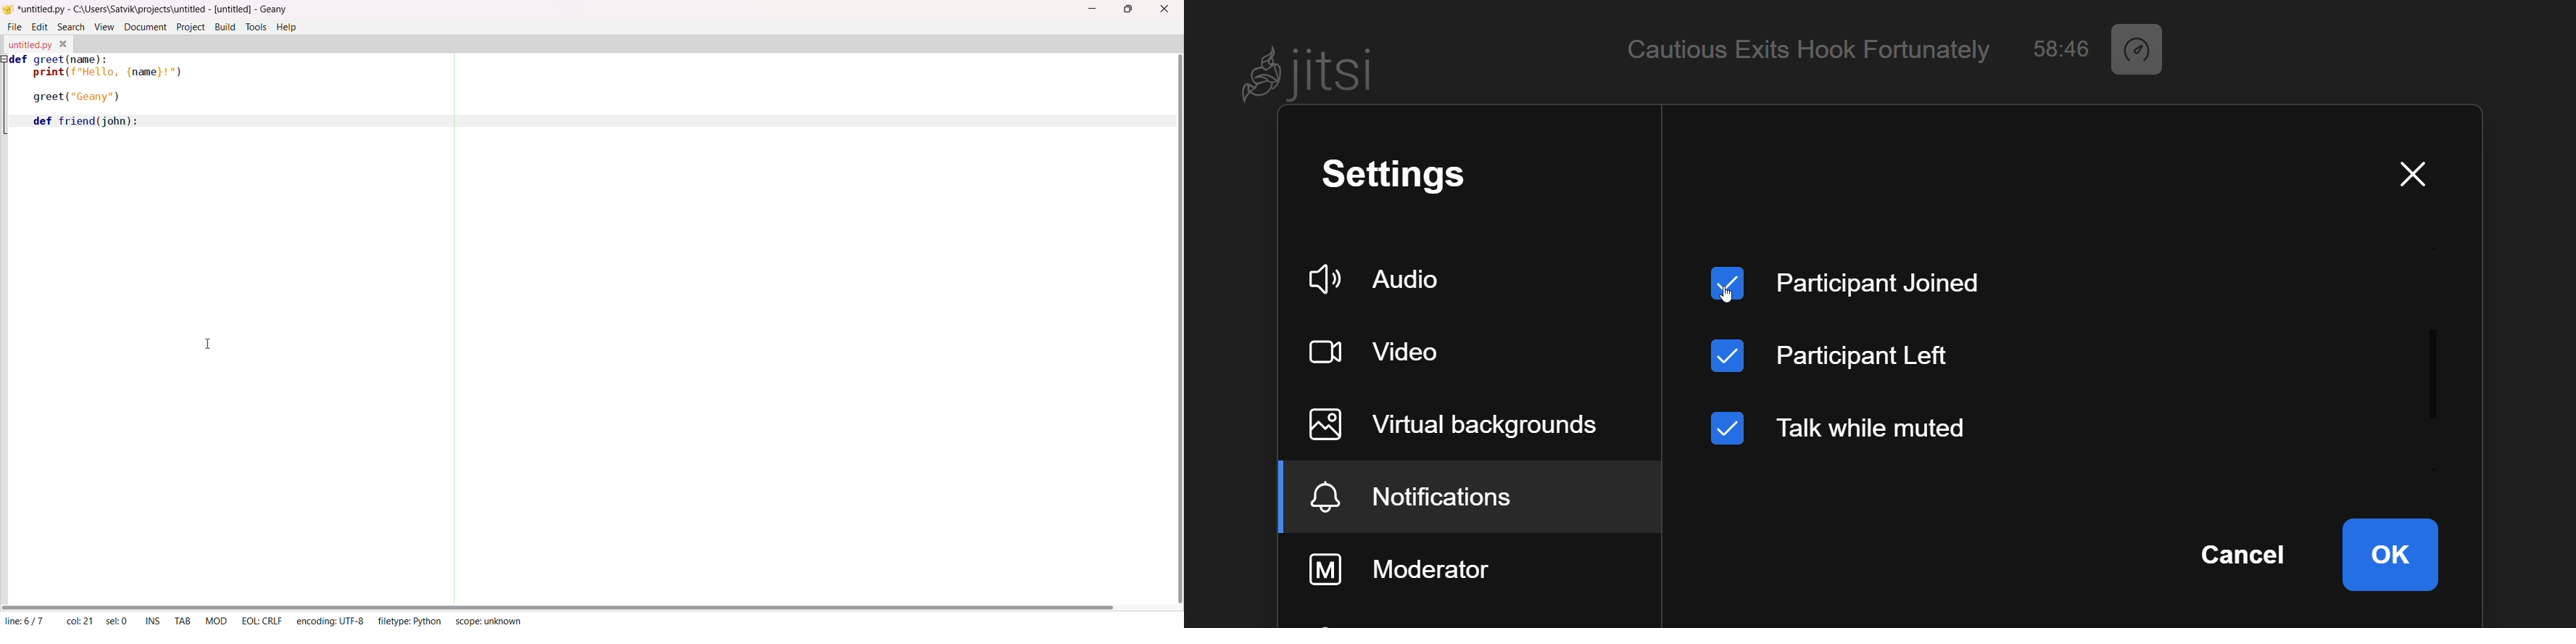 The image size is (2576, 644). What do you see at coordinates (1457, 422) in the screenshot?
I see `virtual background` at bounding box center [1457, 422].